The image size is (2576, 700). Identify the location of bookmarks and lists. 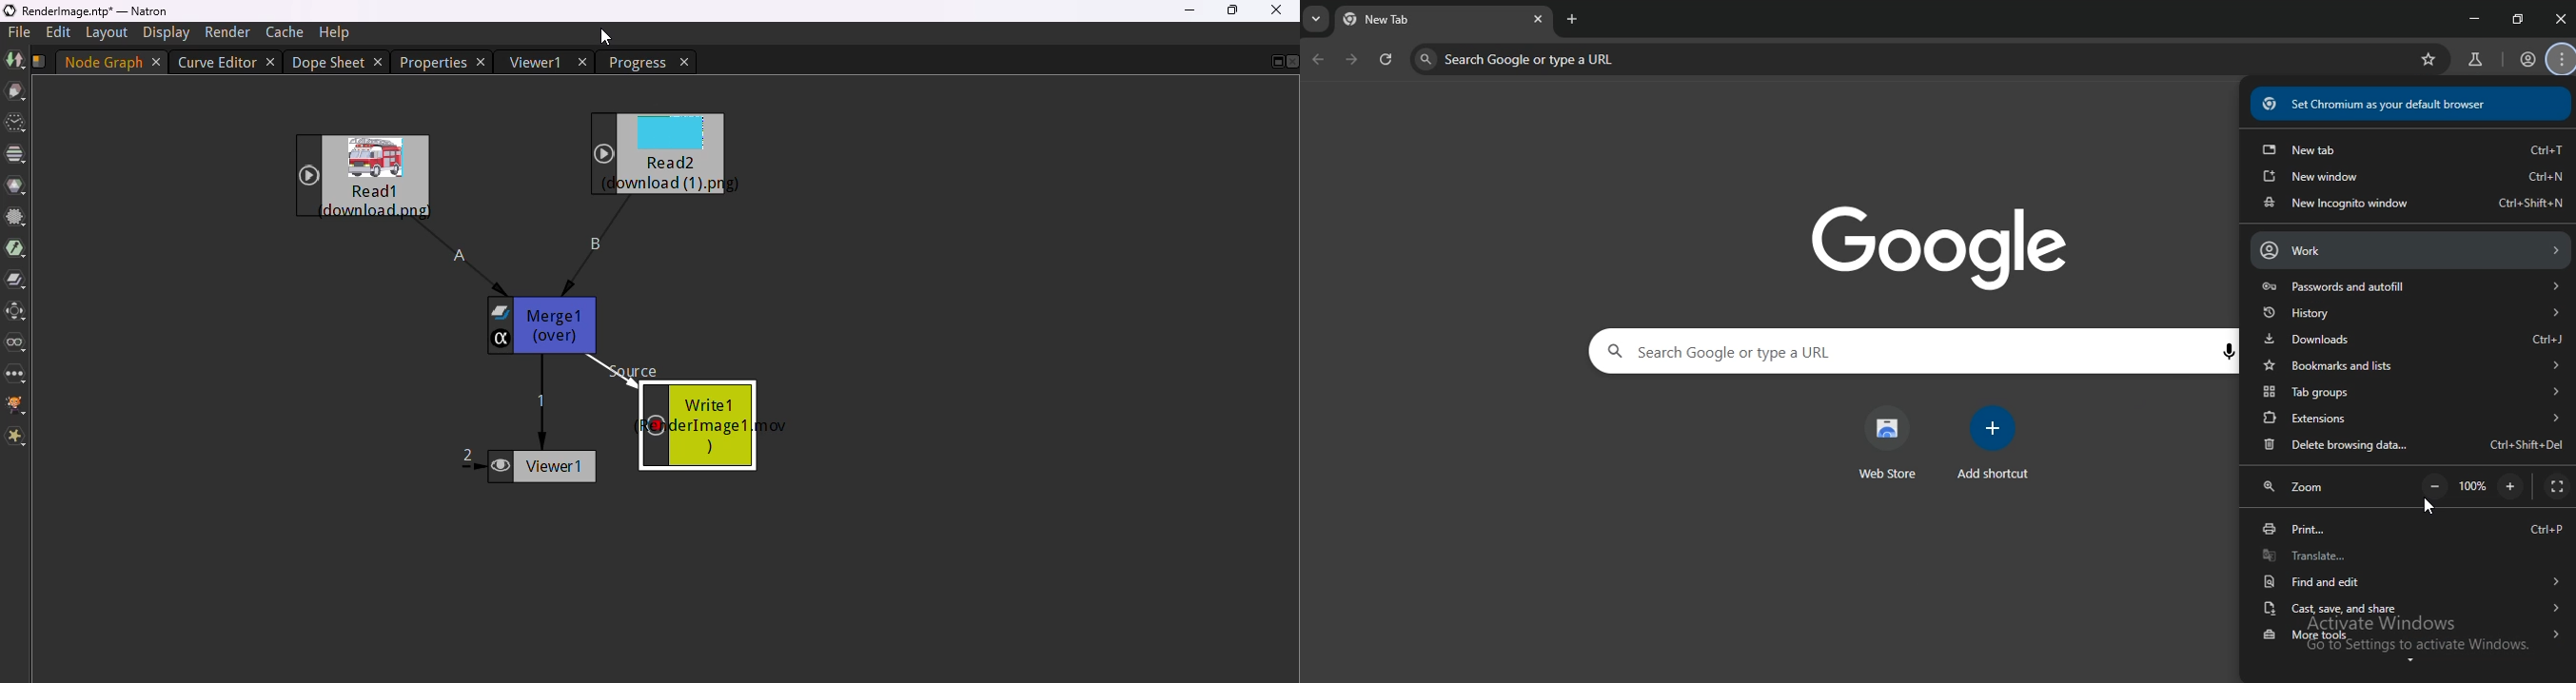
(2408, 367).